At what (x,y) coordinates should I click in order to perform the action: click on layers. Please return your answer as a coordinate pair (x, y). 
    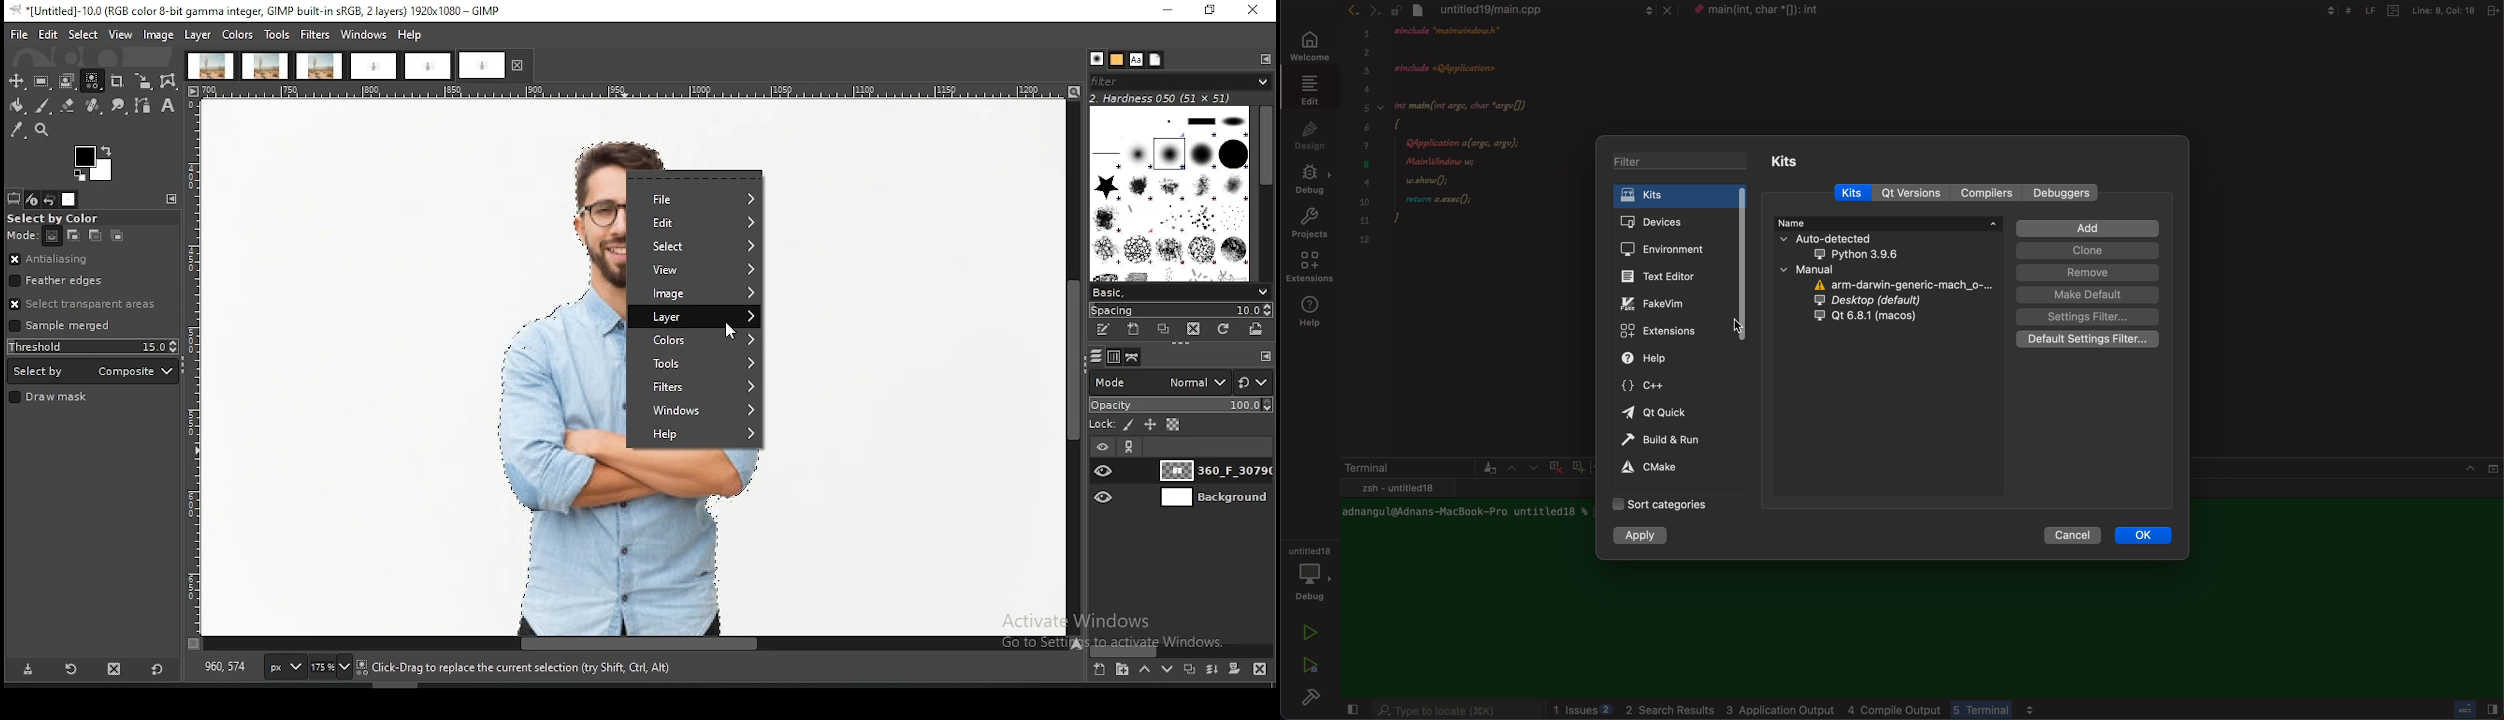
    Looking at the image, I should click on (1096, 357).